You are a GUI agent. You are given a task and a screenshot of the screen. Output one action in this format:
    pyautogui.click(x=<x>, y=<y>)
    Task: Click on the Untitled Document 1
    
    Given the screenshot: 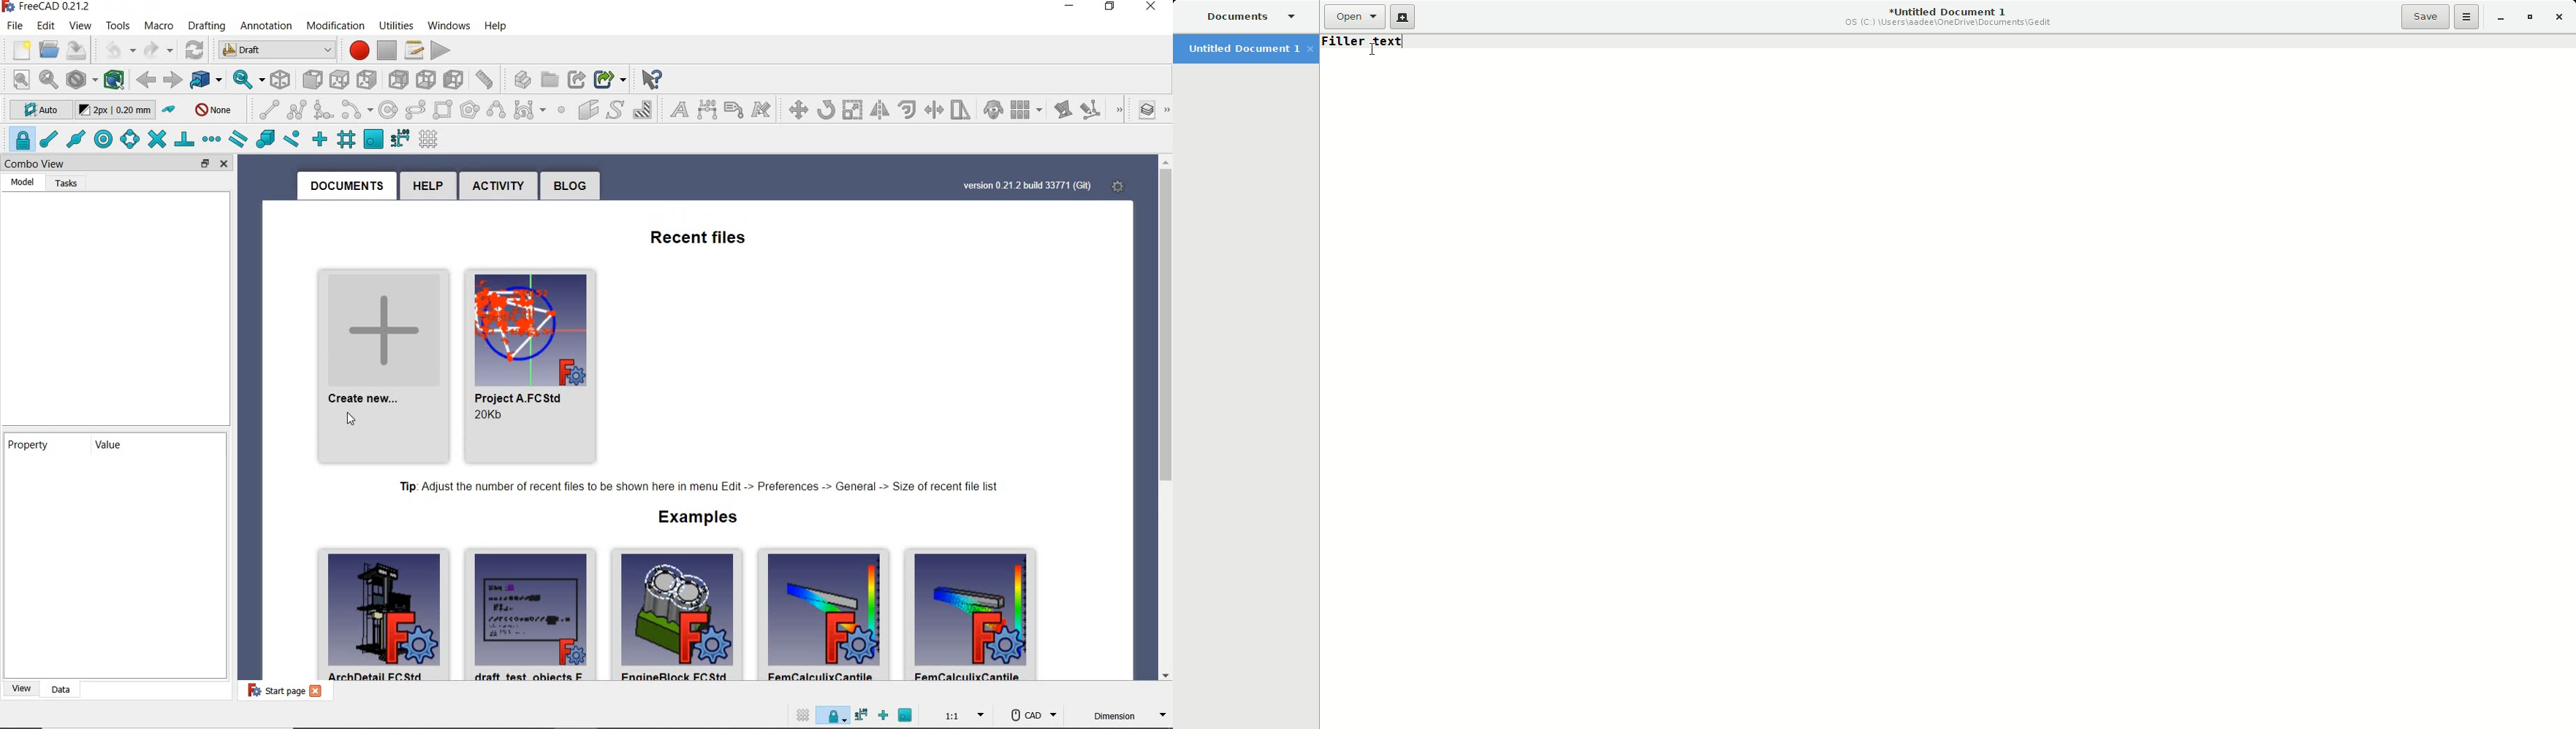 What is the action you would take?
    pyautogui.click(x=1247, y=50)
    